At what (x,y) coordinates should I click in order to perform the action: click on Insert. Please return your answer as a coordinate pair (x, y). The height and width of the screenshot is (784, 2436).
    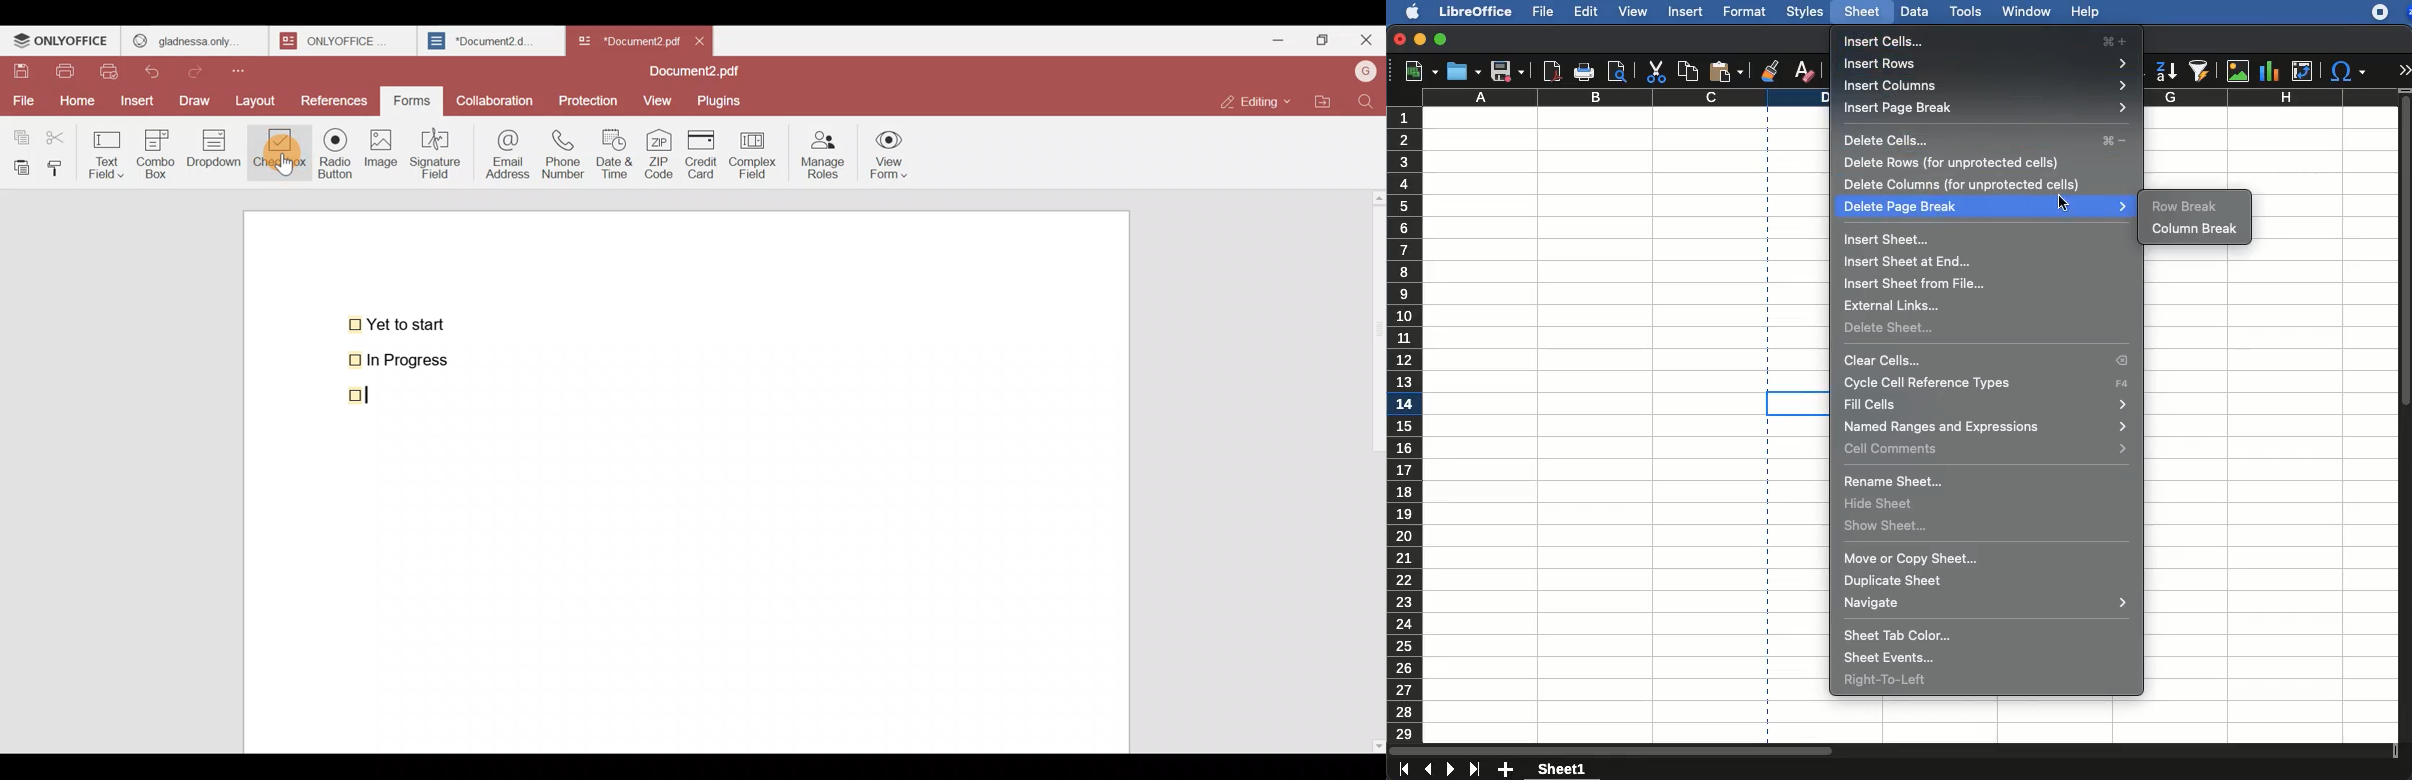
    Looking at the image, I should click on (135, 100).